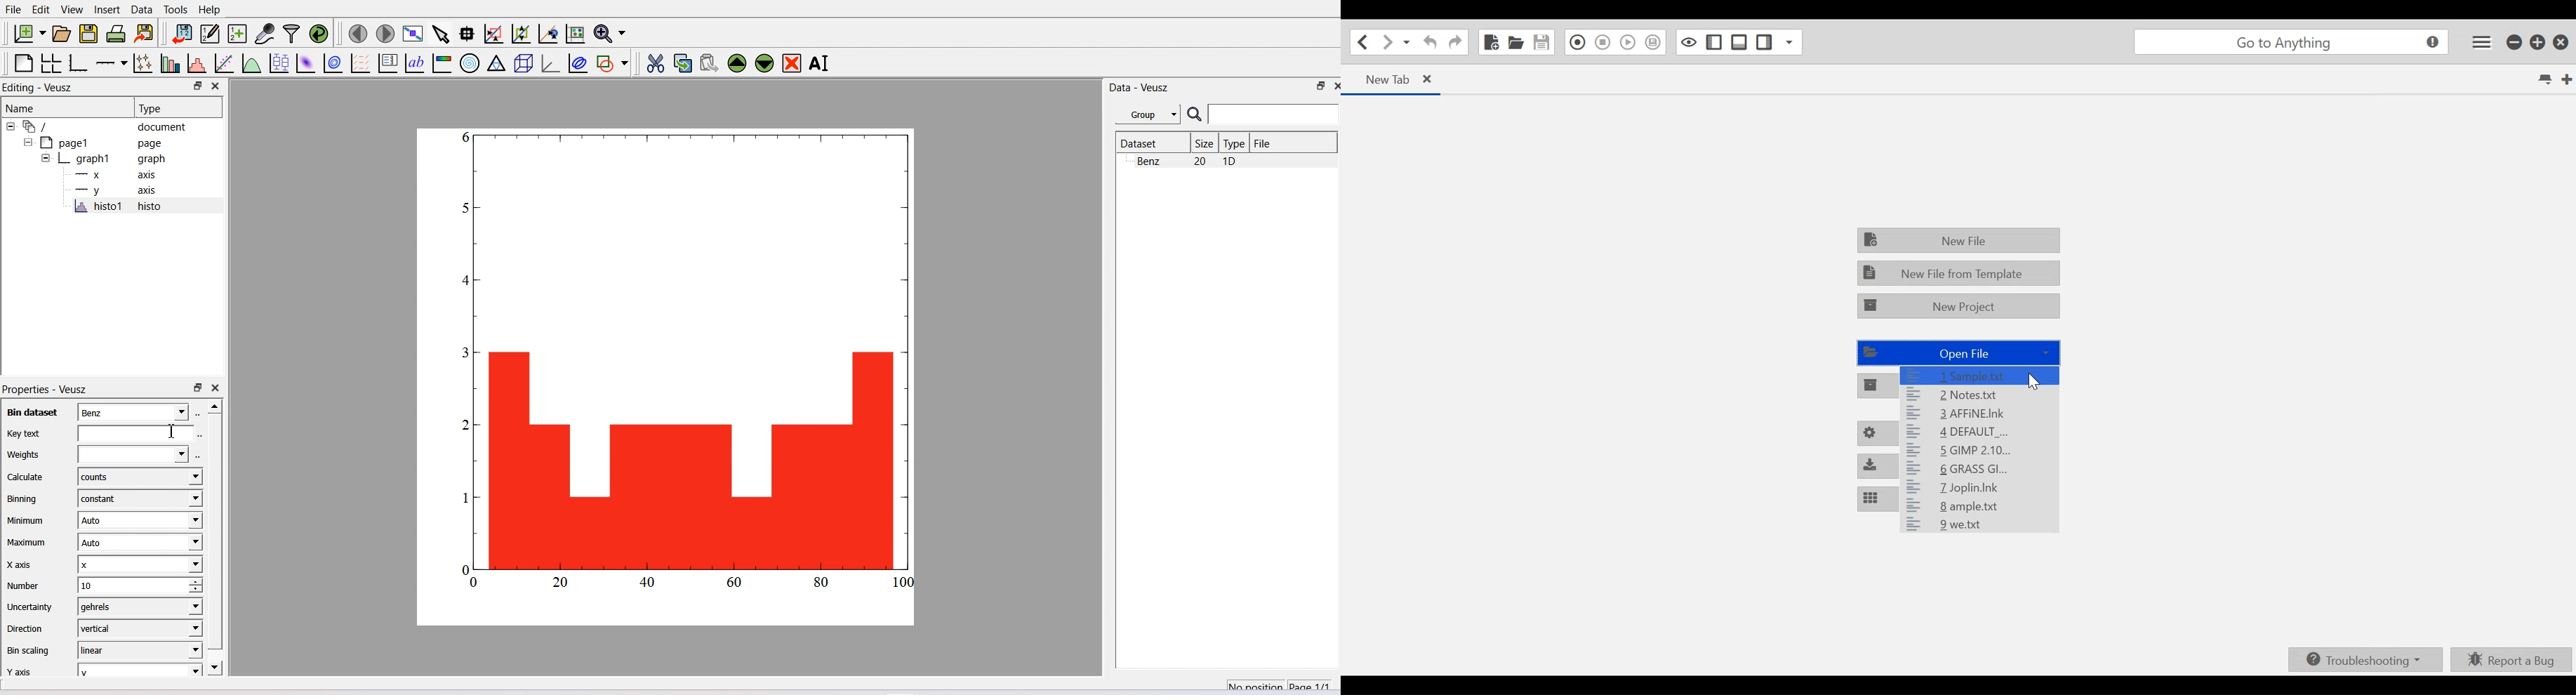 Image resolution: width=2576 pixels, height=700 pixels. What do you see at coordinates (442, 64) in the screenshot?
I see `Image Color bar` at bounding box center [442, 64].